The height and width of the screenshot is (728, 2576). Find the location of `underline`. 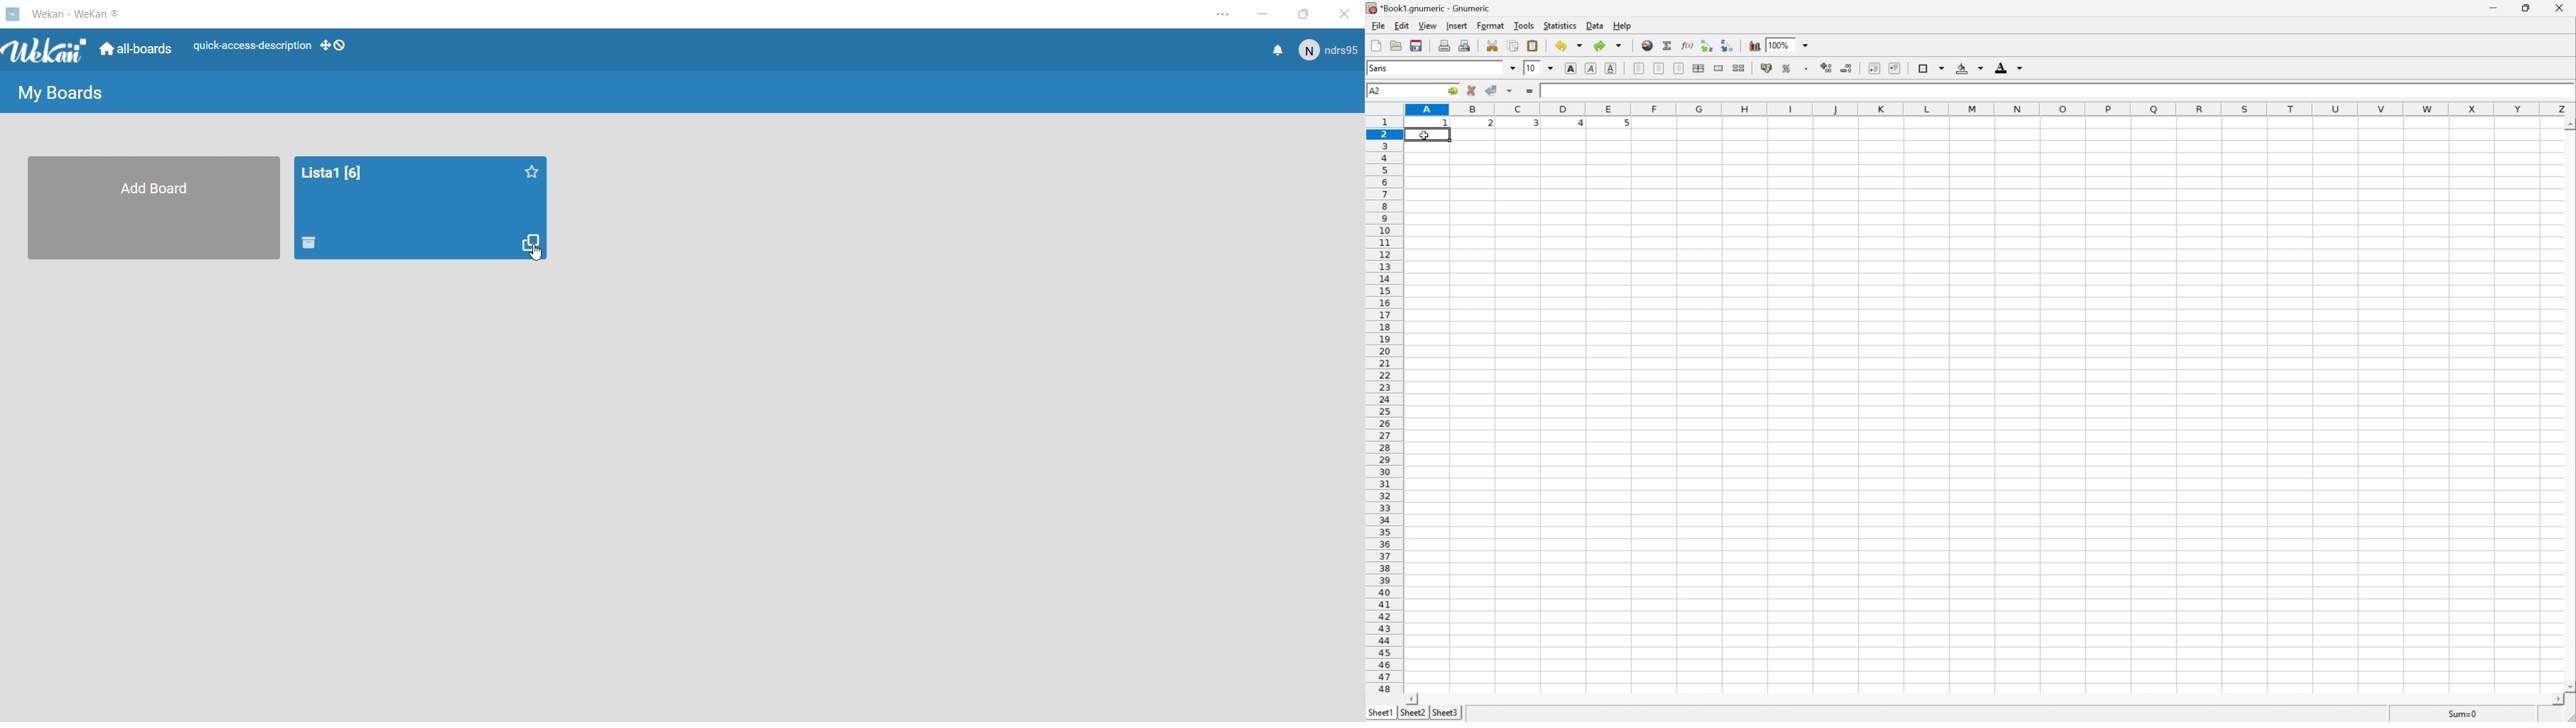

underline is located at coordinates (1612, 68).